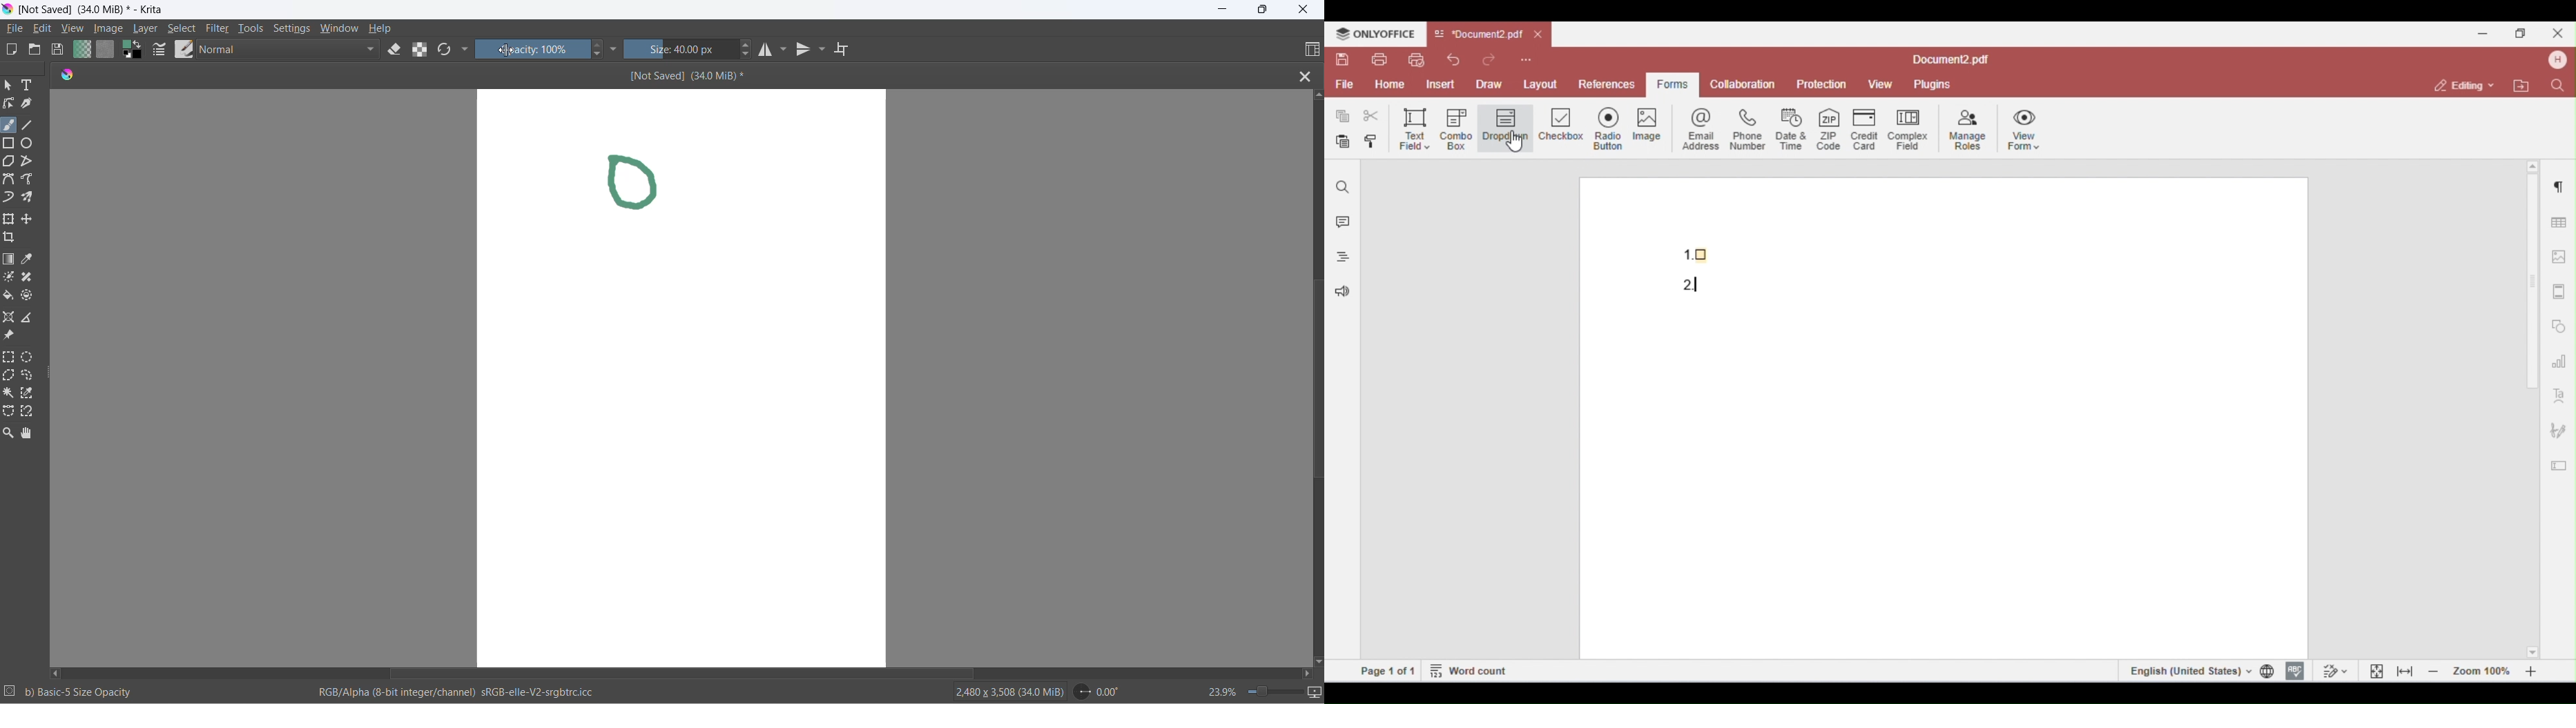 The height and width of the screenshot is (728, 2576). Describe the element at coordinates (748, 57) in the screenshot. I see `size decrease button` at that location.